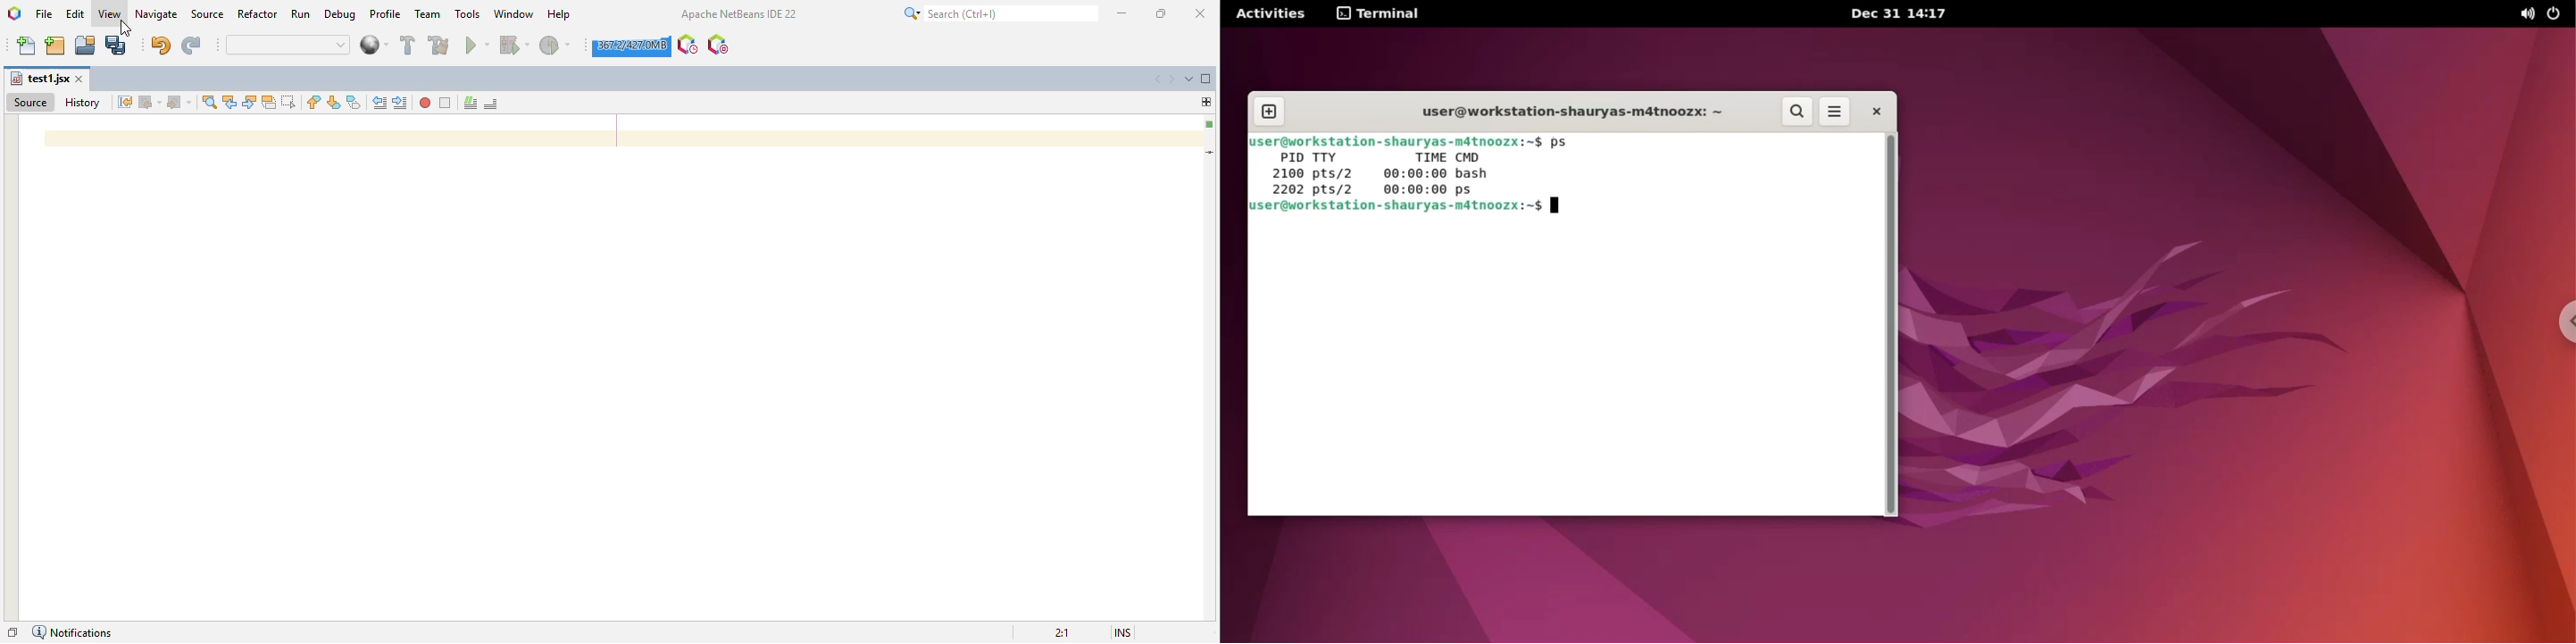  Describe the element at coordinates (446, 104) in the screenshot. I see `stop macro reading` at that location.